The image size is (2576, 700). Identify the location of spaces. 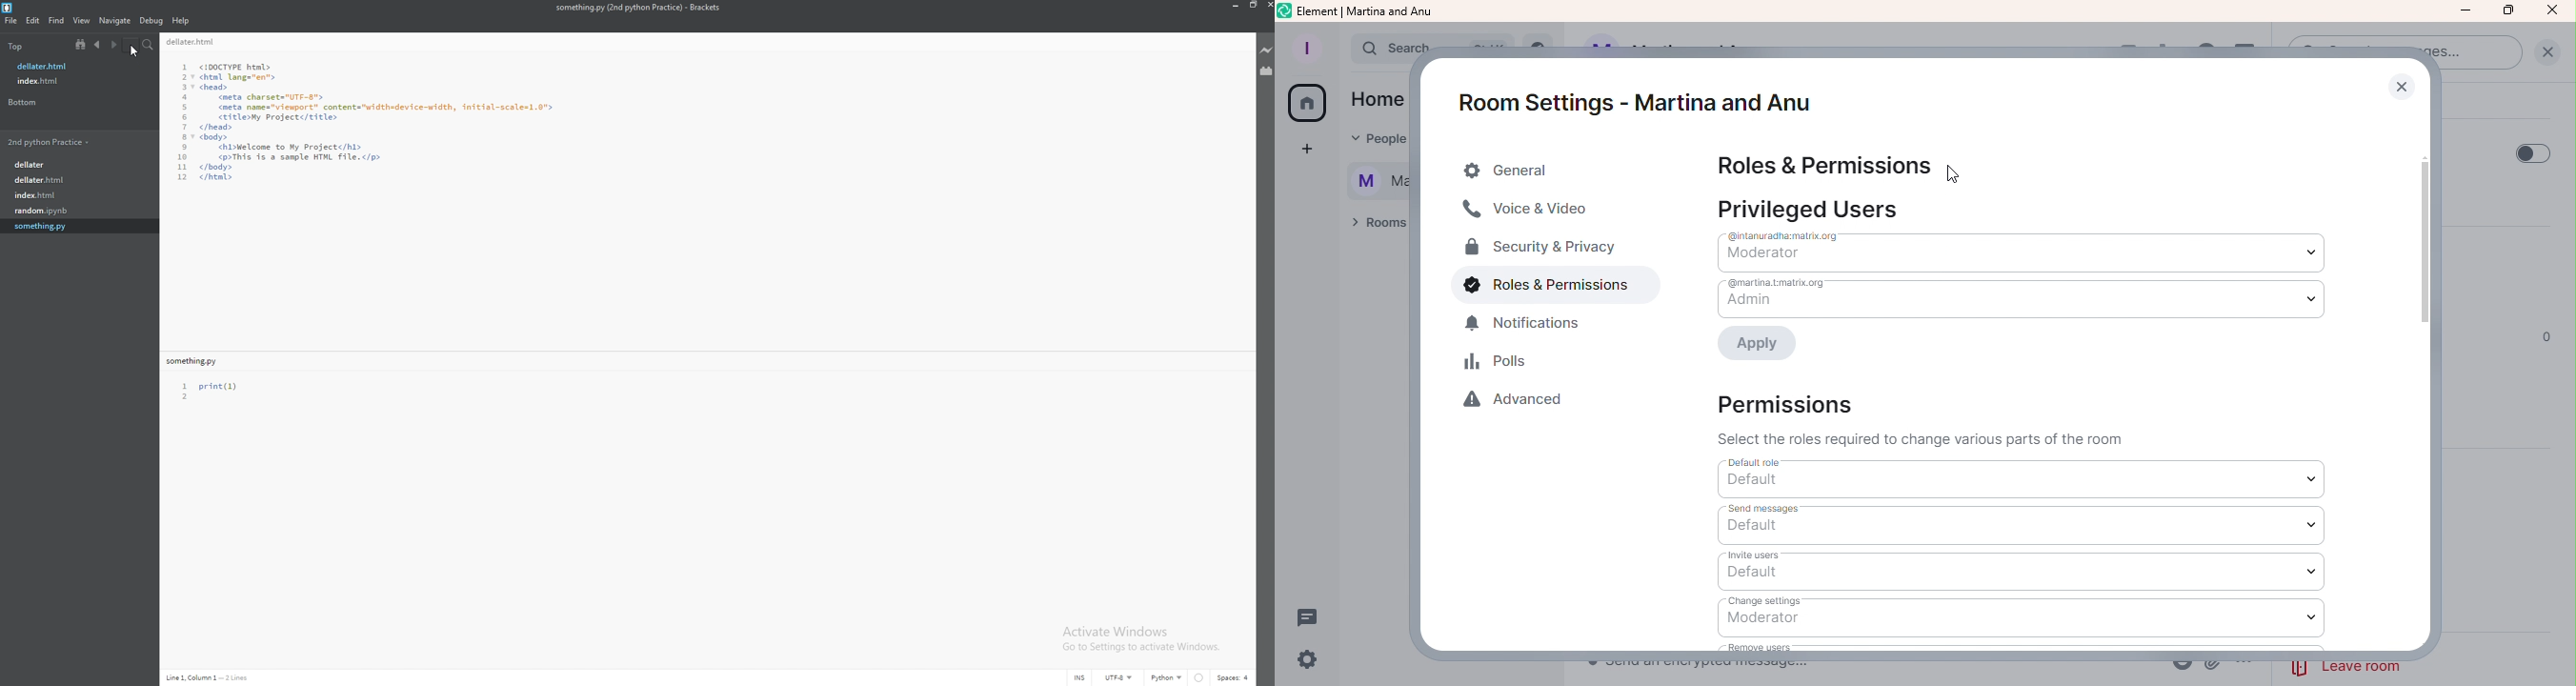
(1235, 677).